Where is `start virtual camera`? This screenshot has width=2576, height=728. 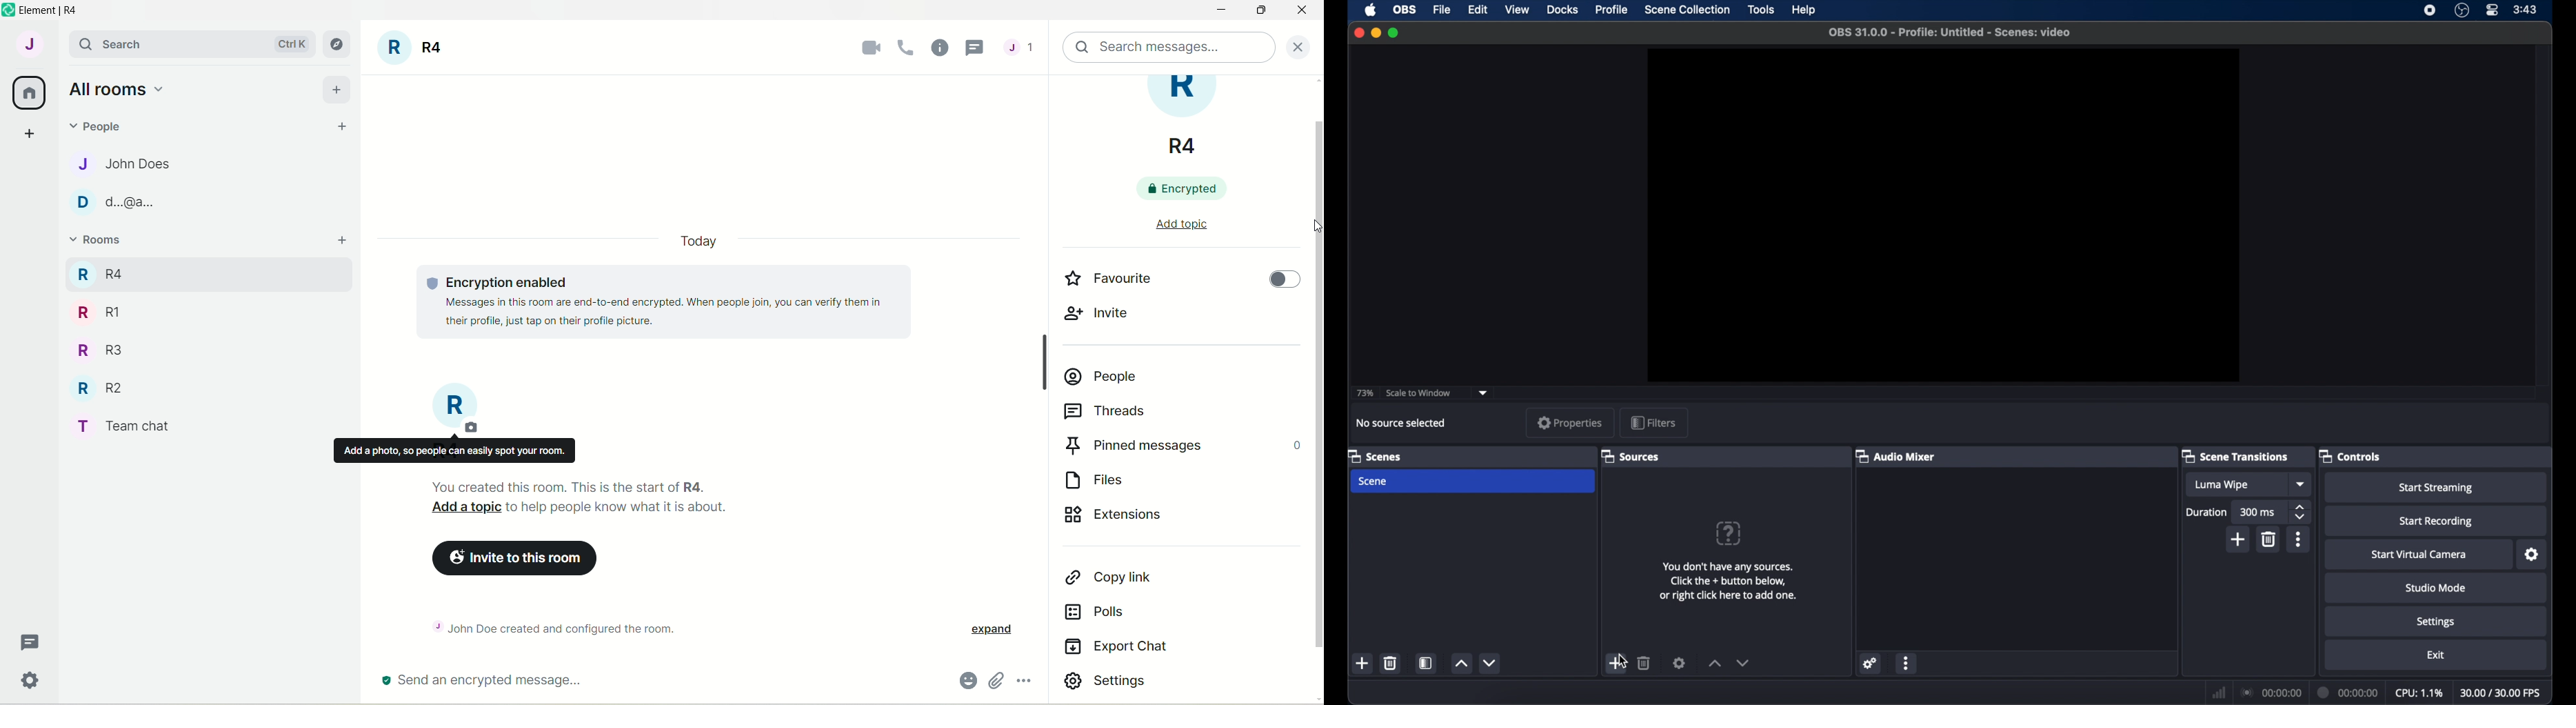 start virtual camera is located at coordinates (2419, 555).